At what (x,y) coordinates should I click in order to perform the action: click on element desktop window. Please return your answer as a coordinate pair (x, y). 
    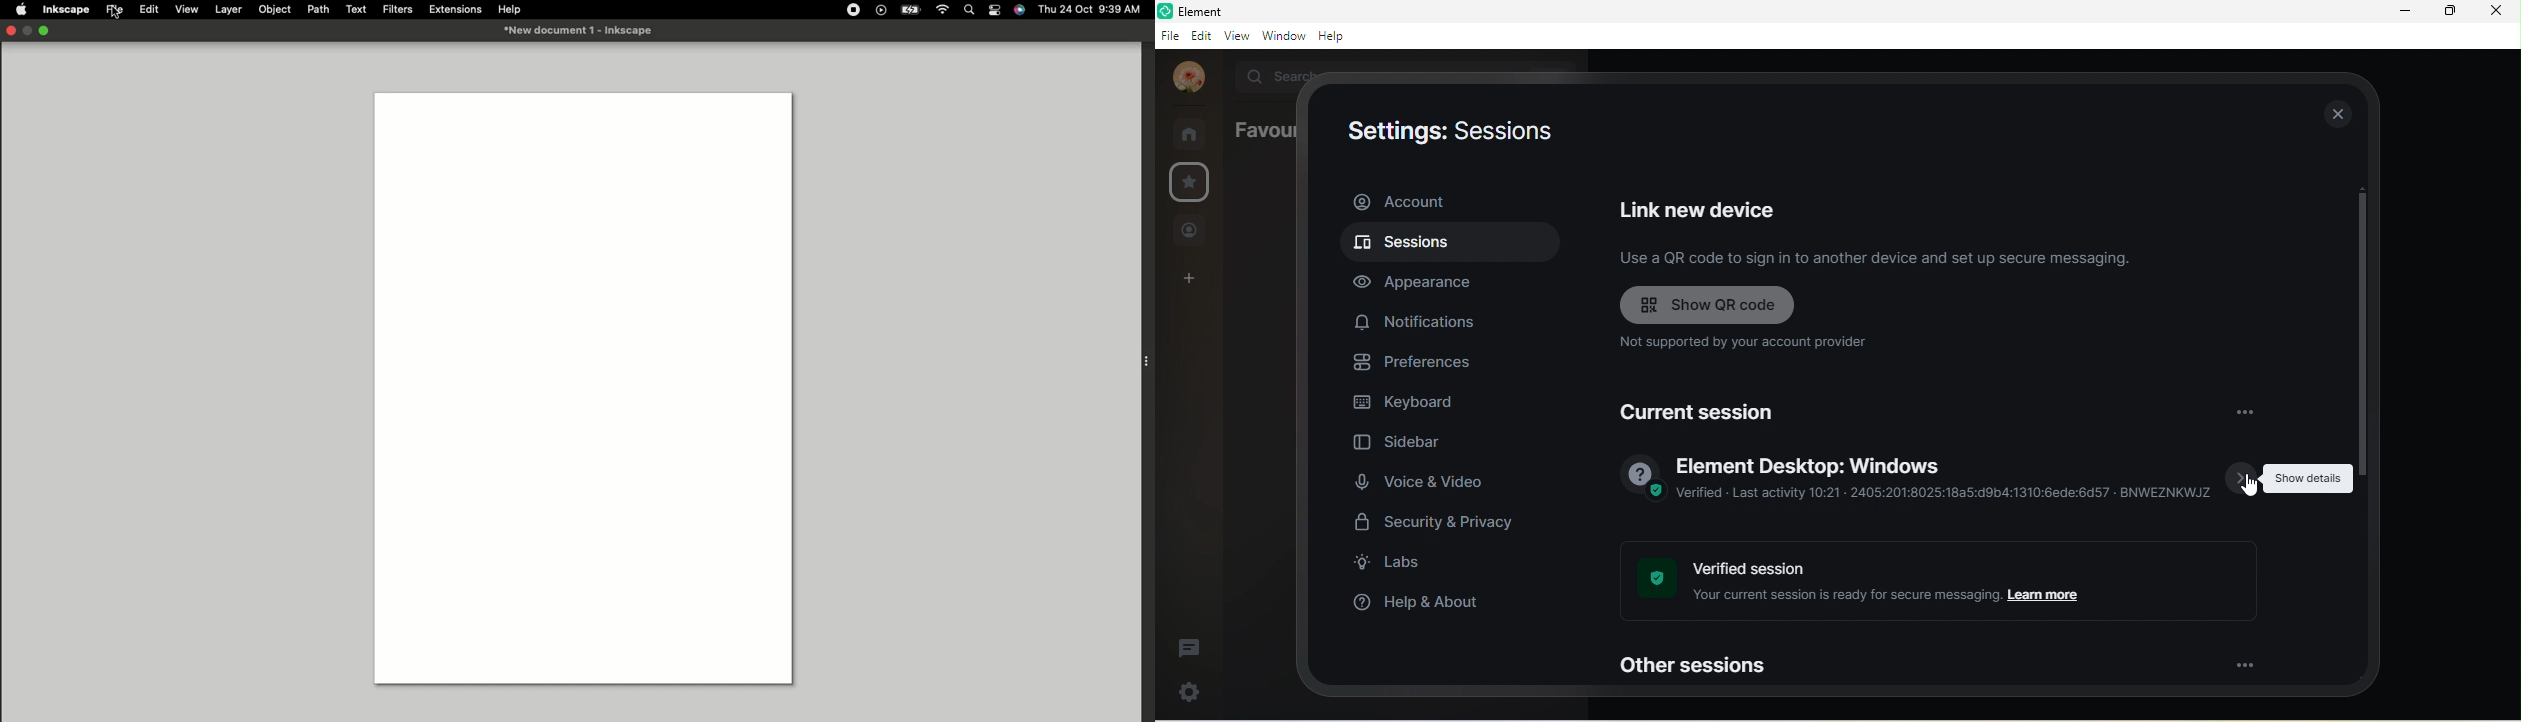
    Looking at the image, I should click on (1821, 466).